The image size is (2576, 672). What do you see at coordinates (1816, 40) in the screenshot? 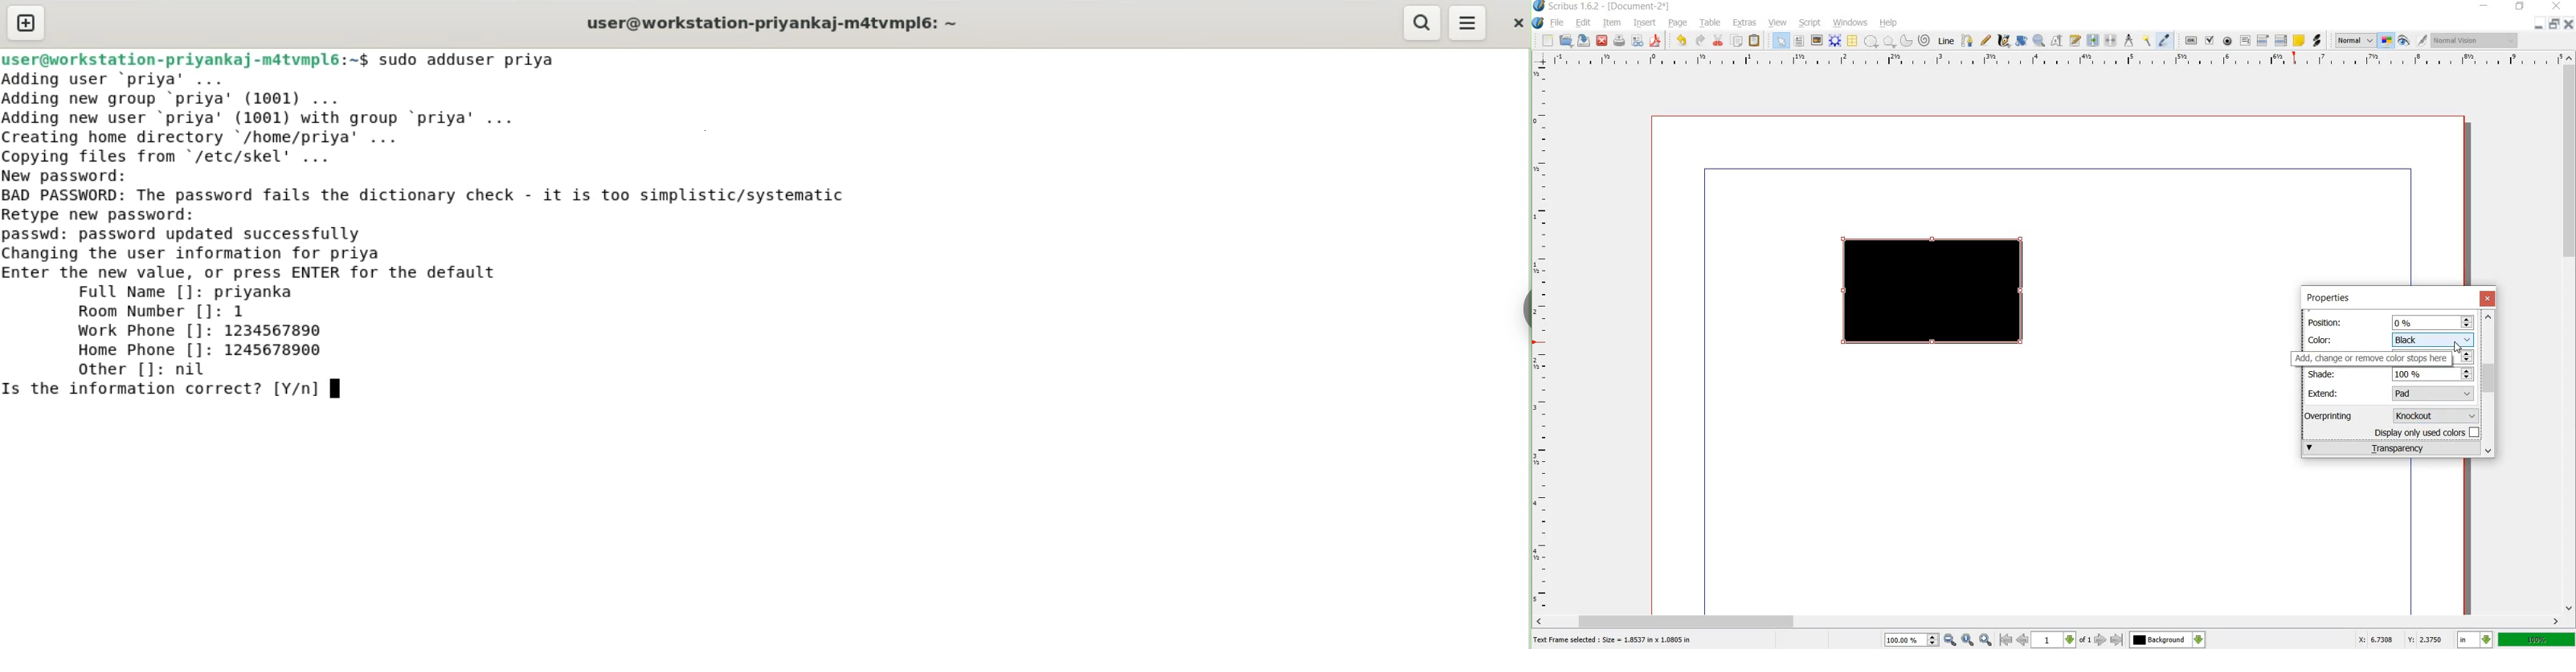
I see `image frame` at bounding box center [1816, 40].